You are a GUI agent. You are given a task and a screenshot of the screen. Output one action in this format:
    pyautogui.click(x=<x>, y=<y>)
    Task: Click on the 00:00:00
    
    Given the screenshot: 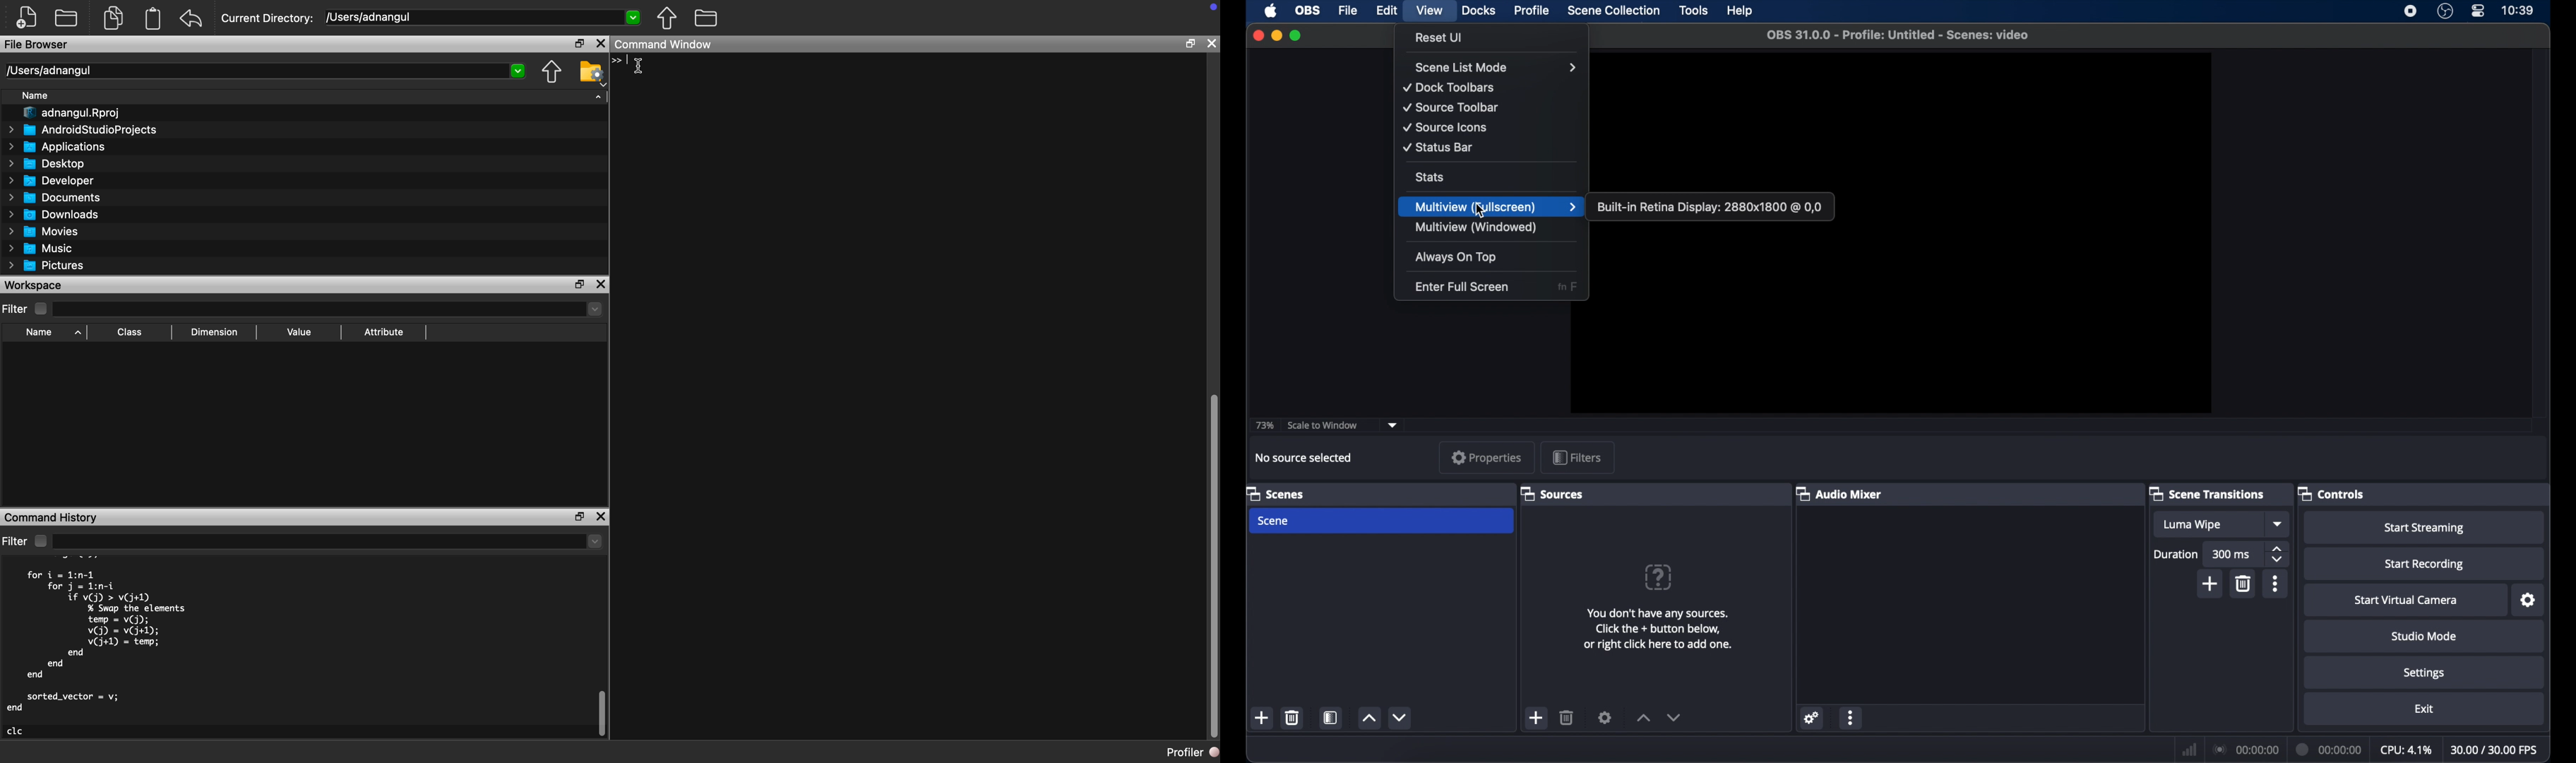 What is the action you would take?
    pyautogui.click(x=2330, y=749)
    